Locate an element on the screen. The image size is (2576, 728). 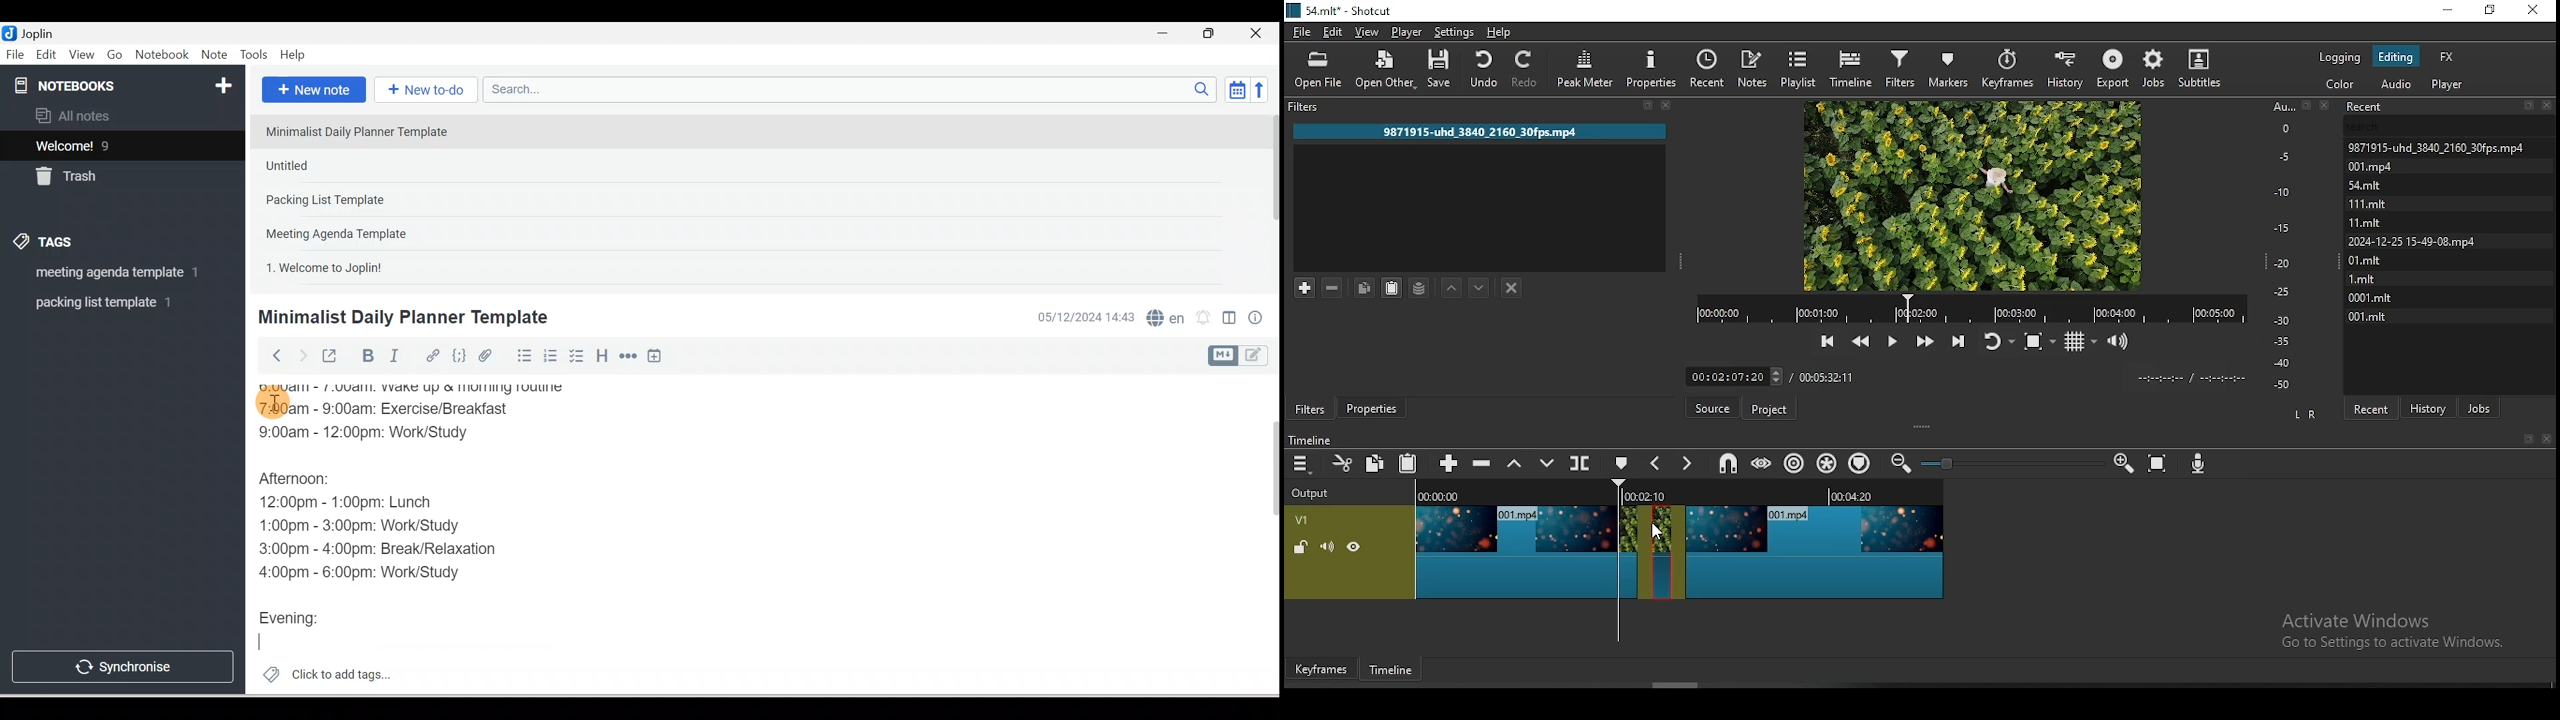
properties is located at coordinates (1652, 68).